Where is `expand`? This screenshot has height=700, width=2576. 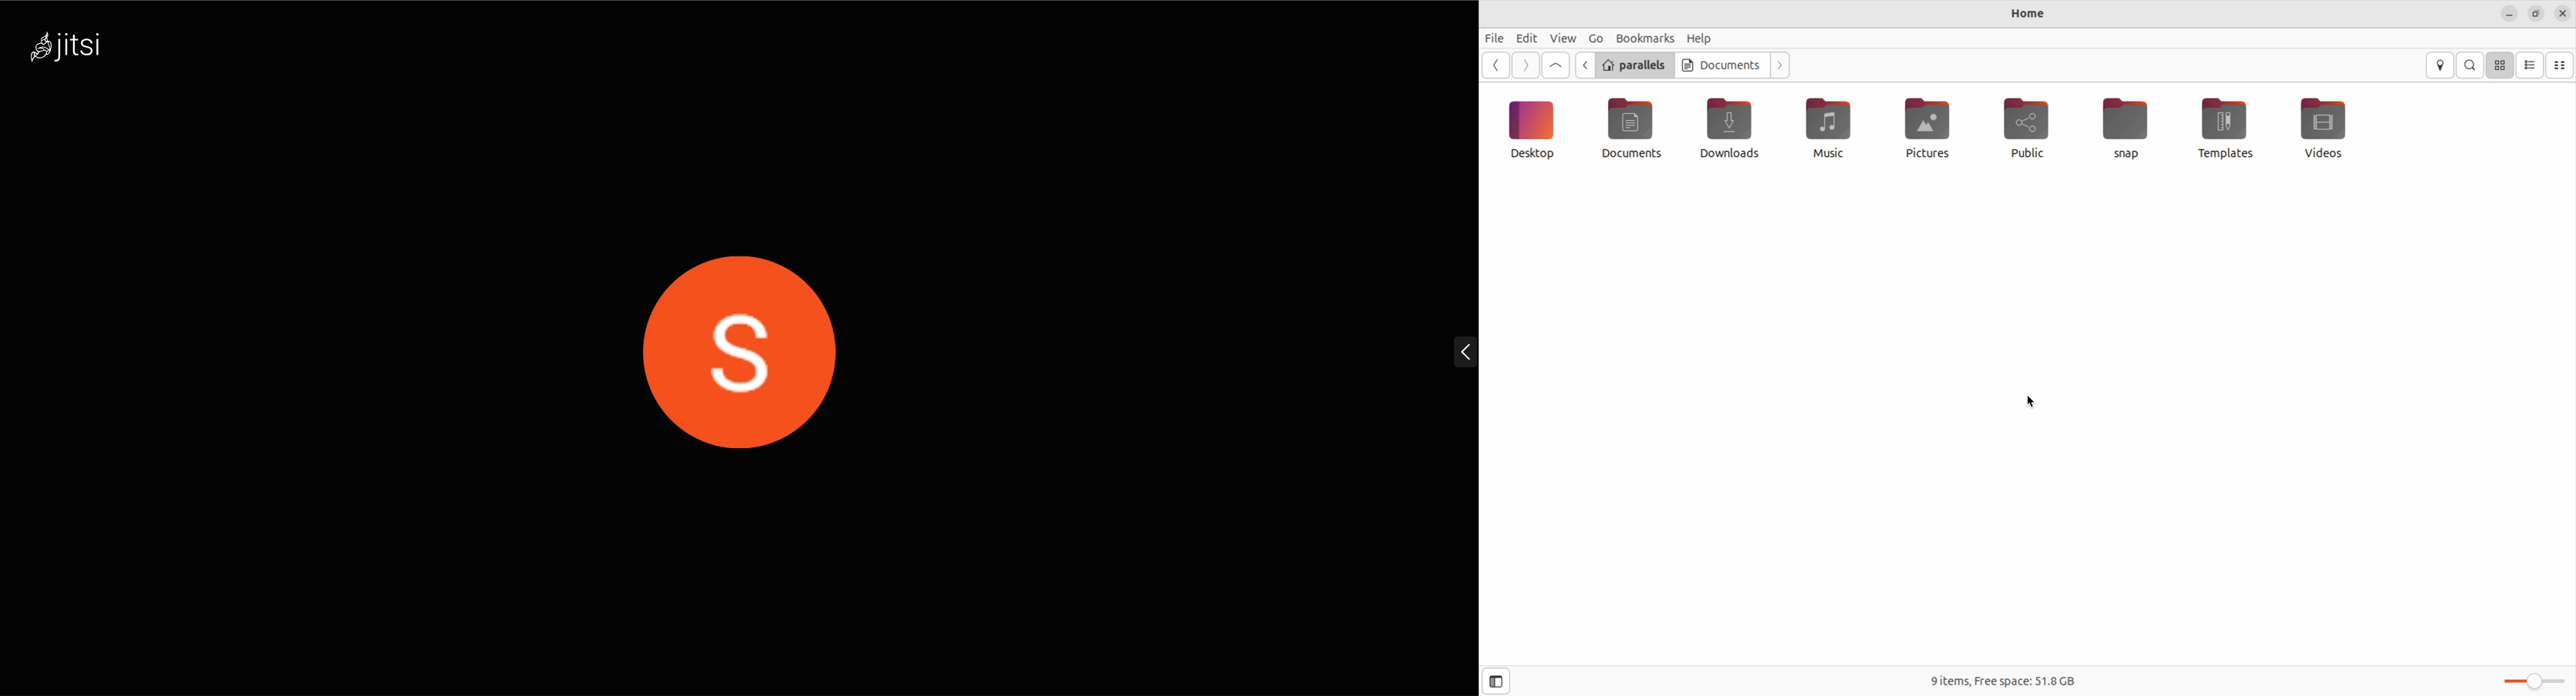
expand is located at coordinates (1463, 352).